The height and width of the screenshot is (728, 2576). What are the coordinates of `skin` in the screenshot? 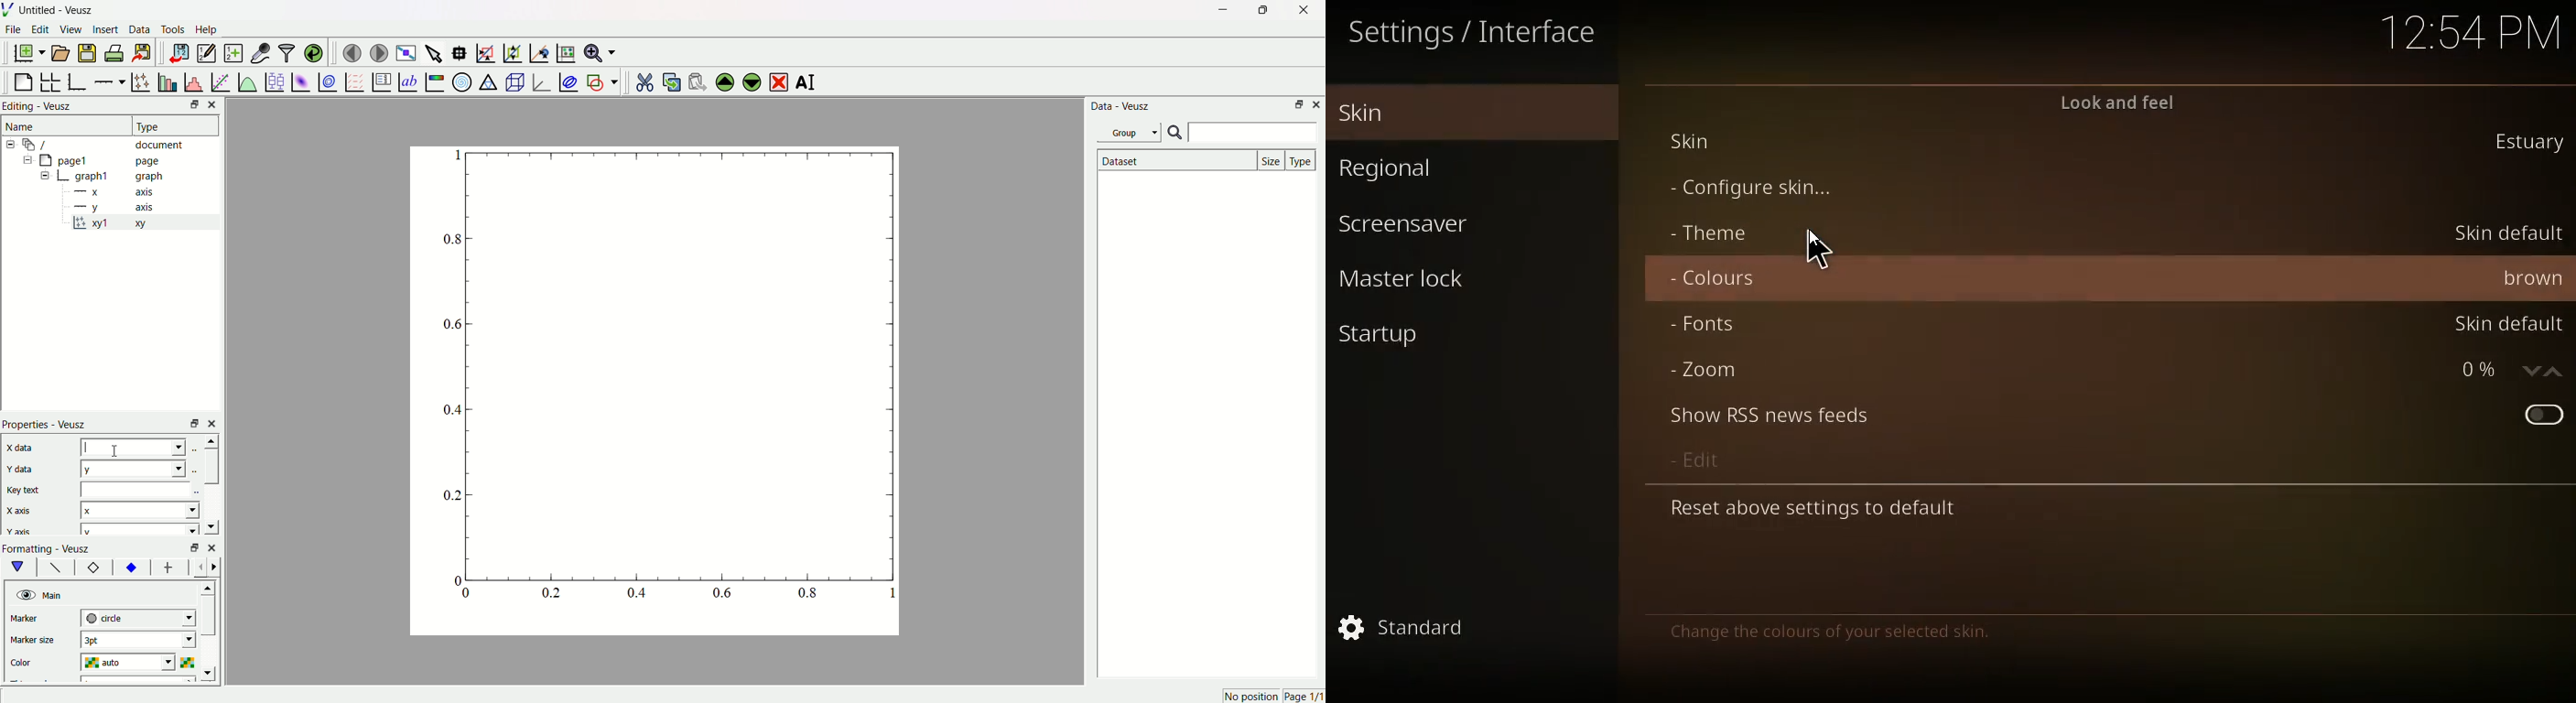 It's located at (2529, 145).